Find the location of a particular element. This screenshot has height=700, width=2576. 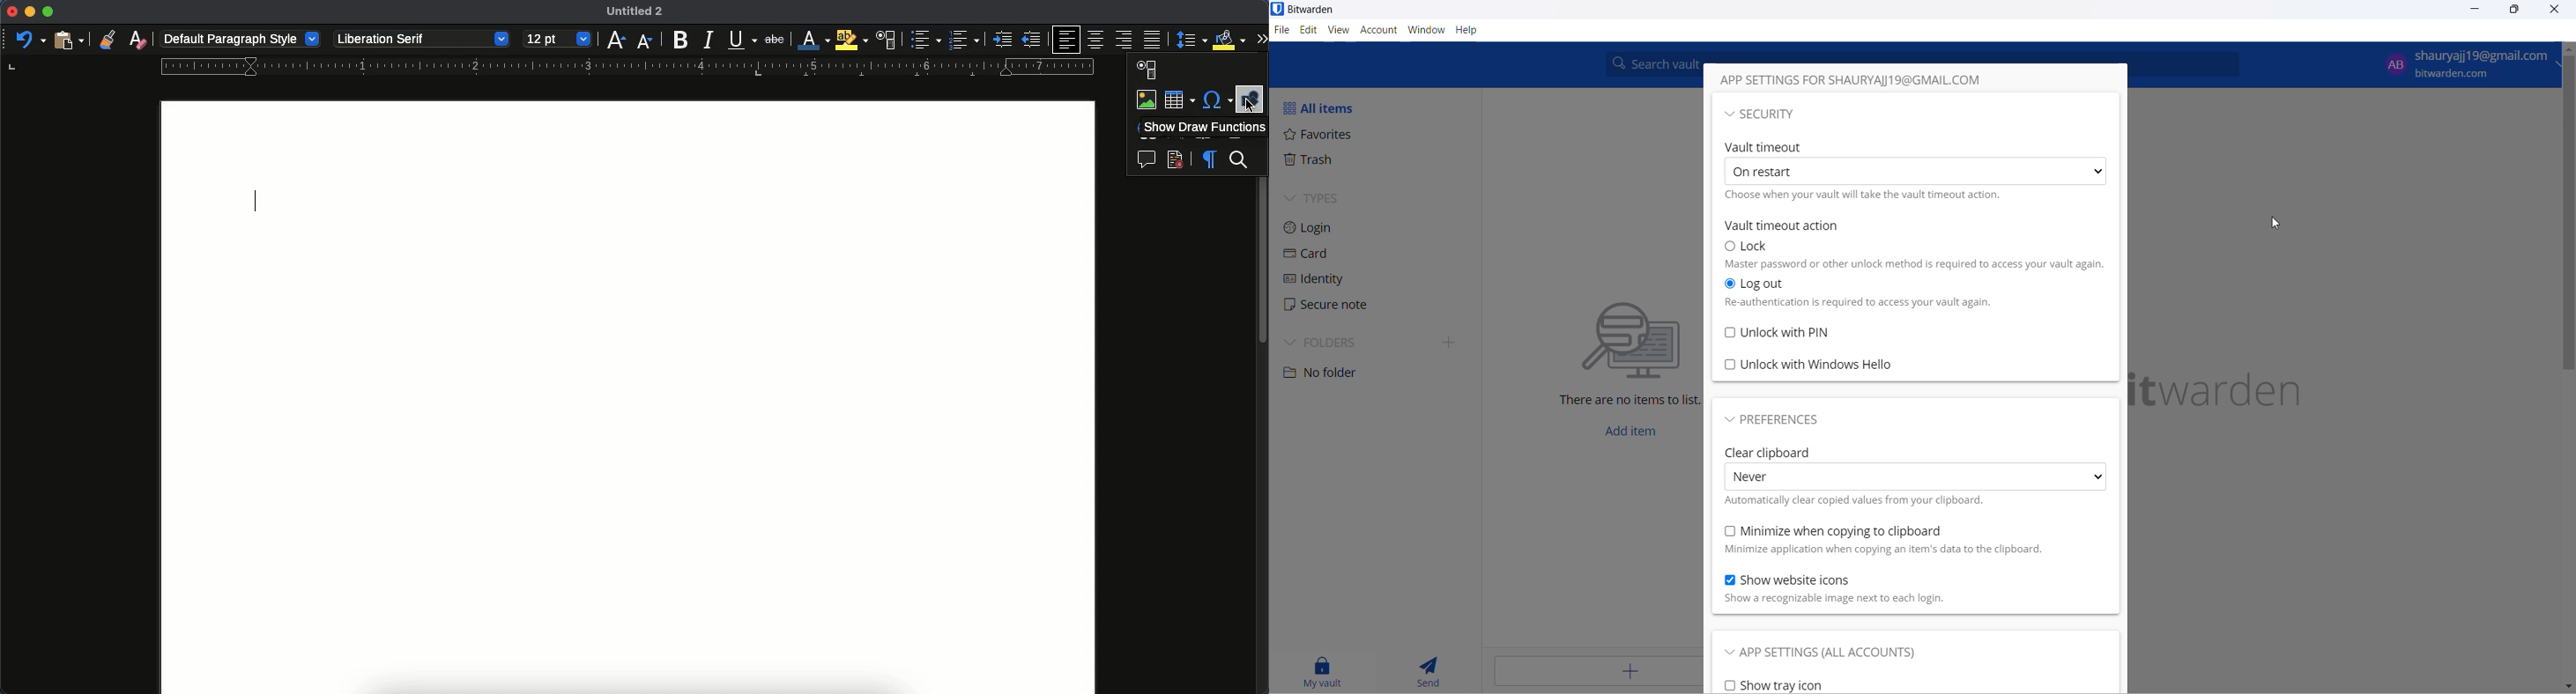

spacing is located at coordinates (1190, 40).